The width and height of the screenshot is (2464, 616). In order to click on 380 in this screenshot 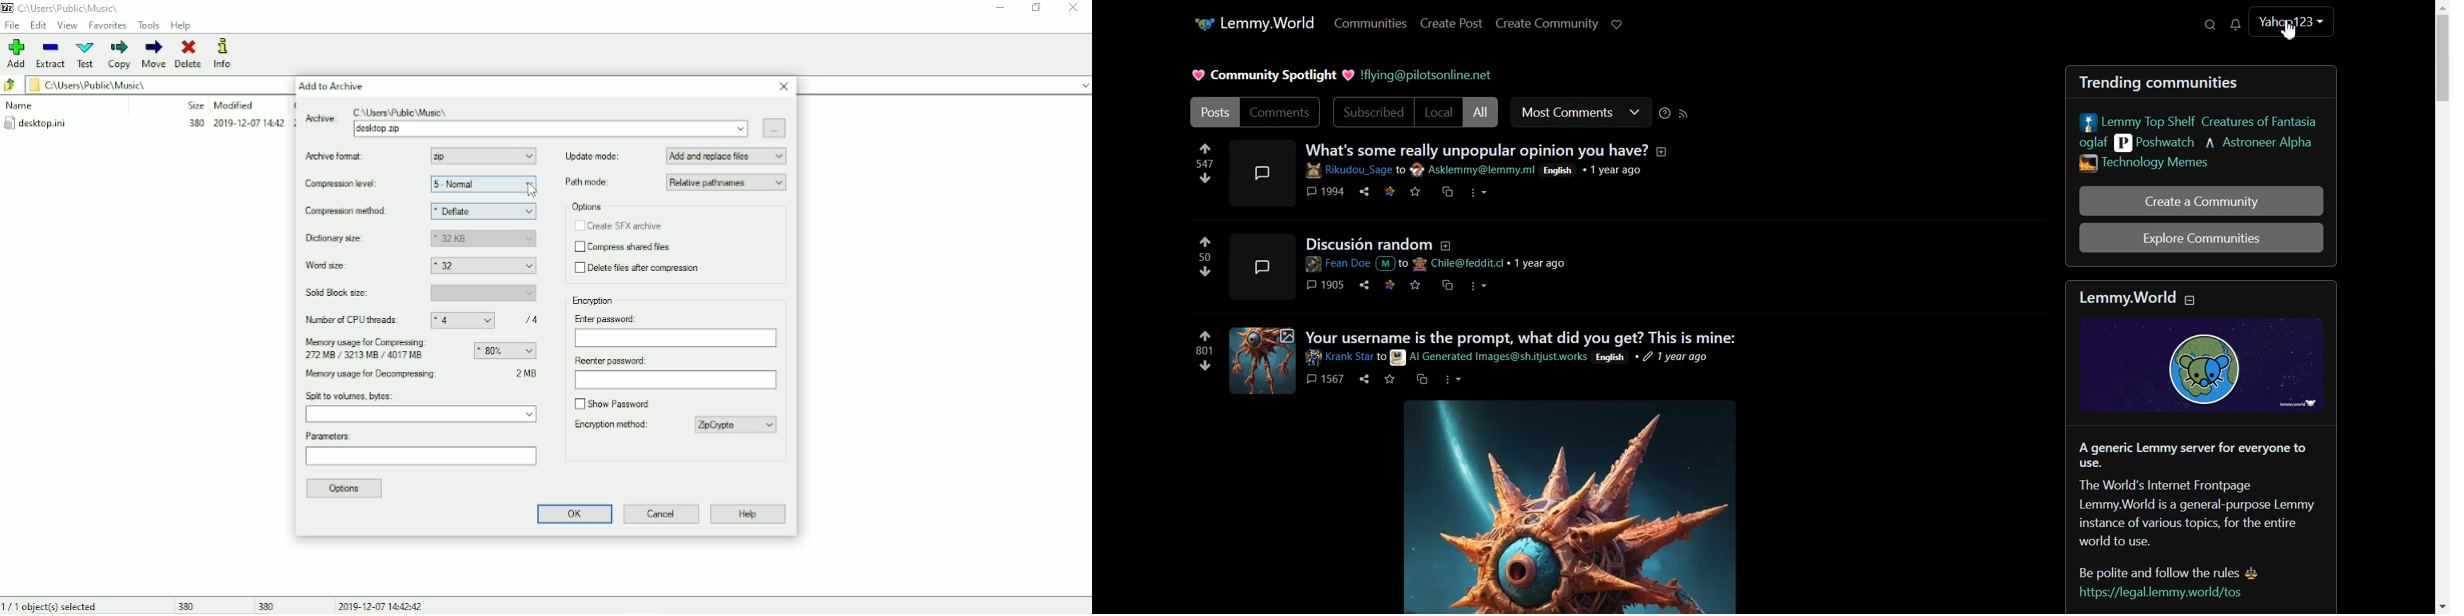, I will do `click(267, 605)`.